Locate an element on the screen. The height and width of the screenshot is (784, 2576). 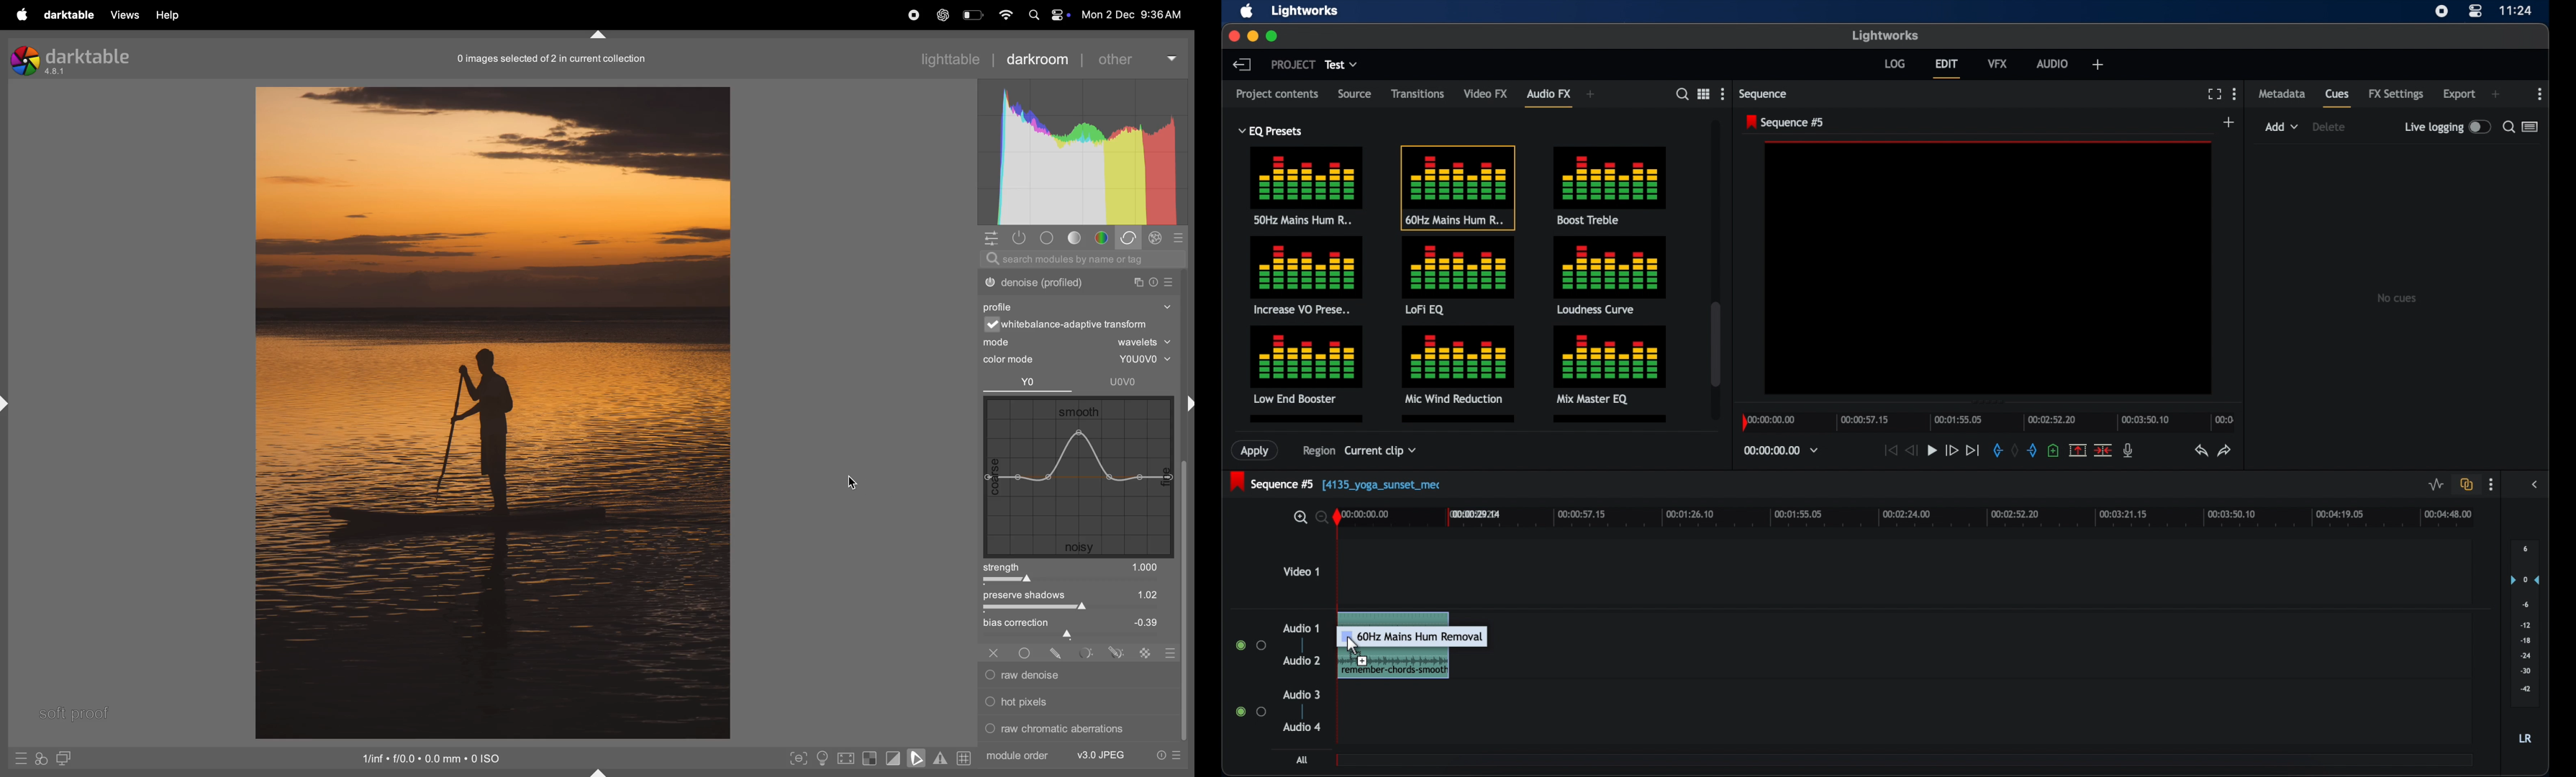
histogram is located at coordinates (1082, 153).